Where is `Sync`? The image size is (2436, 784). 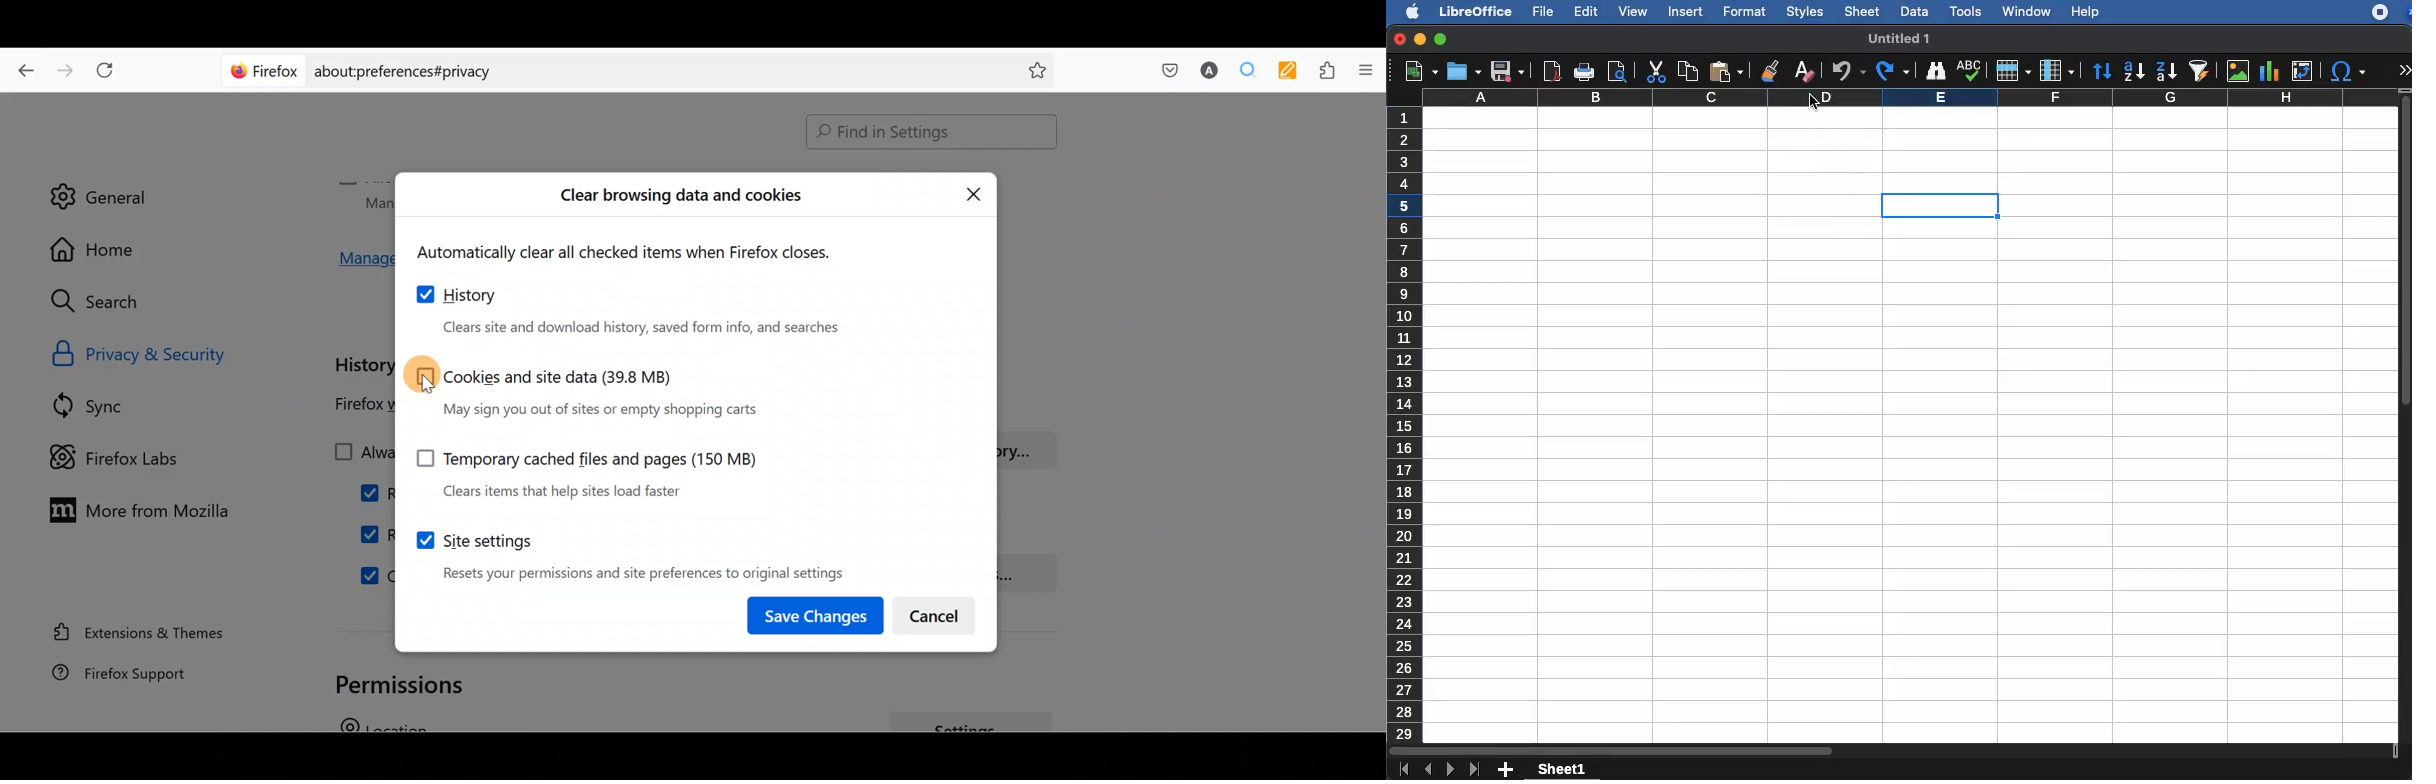 Sync is located at coordinates (108, 405).